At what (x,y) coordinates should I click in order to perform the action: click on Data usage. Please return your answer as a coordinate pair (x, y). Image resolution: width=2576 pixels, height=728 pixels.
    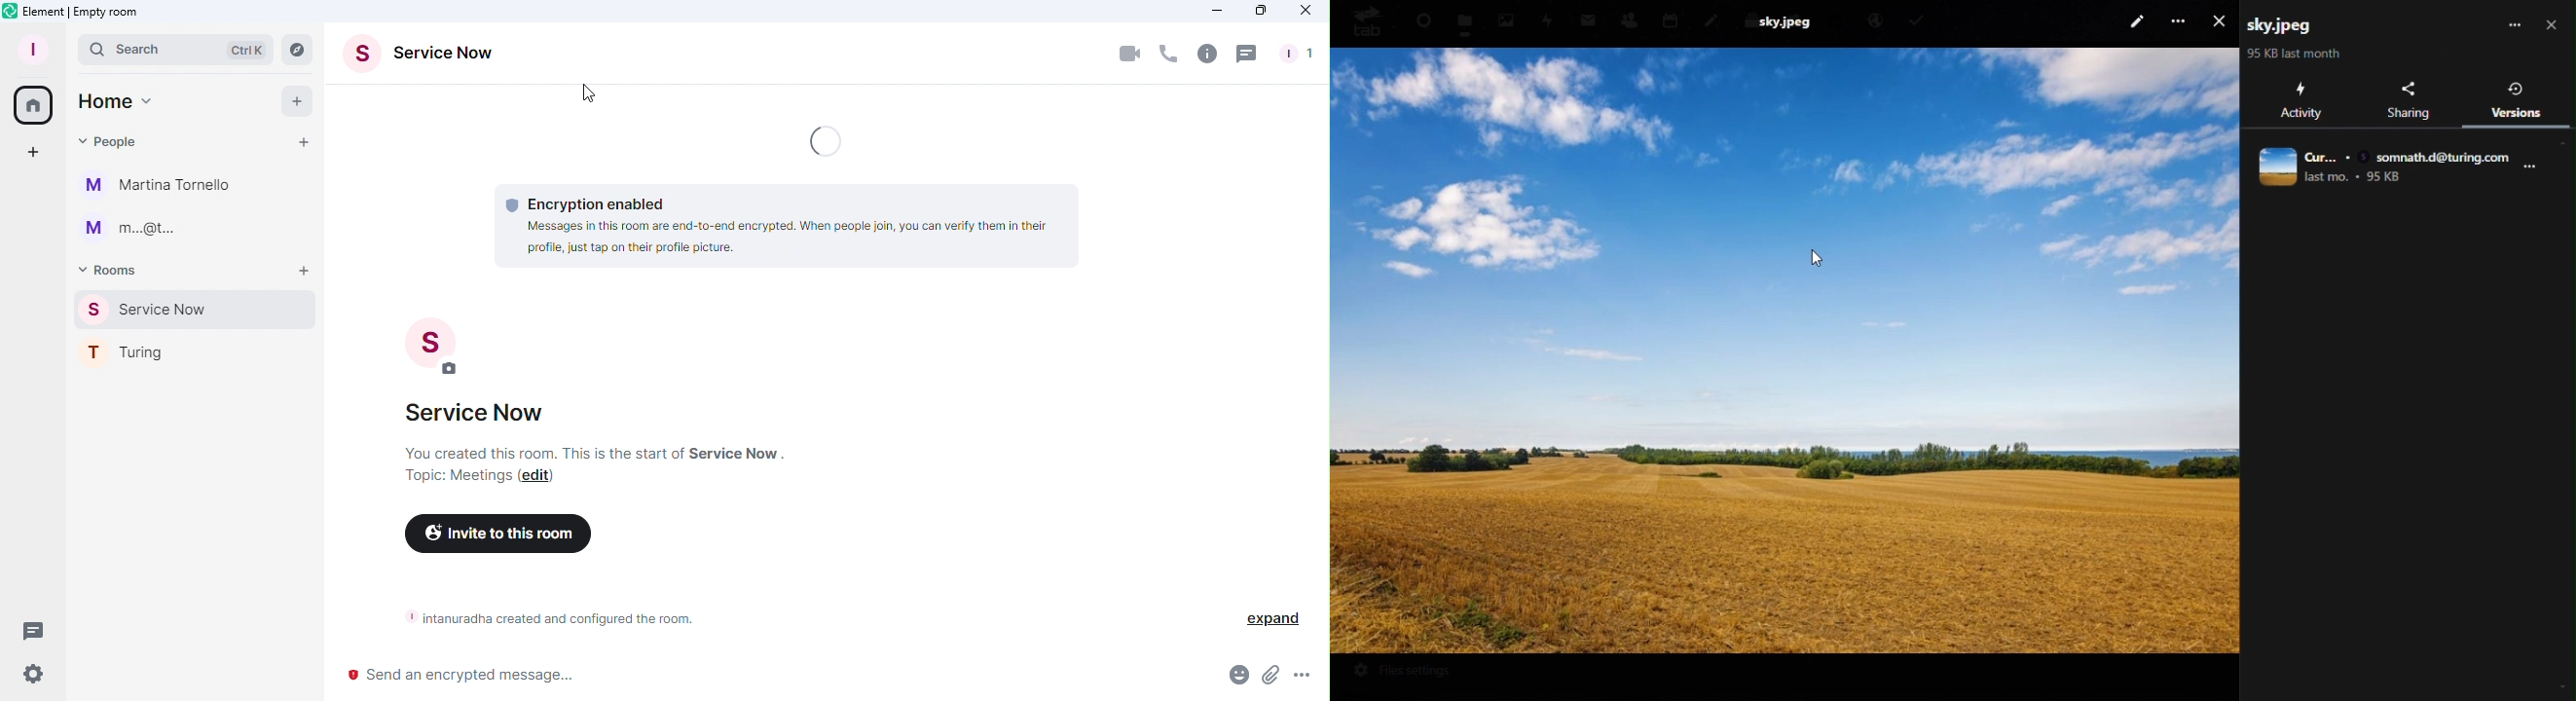
    Looking at the image, I should click on (2295, 53).